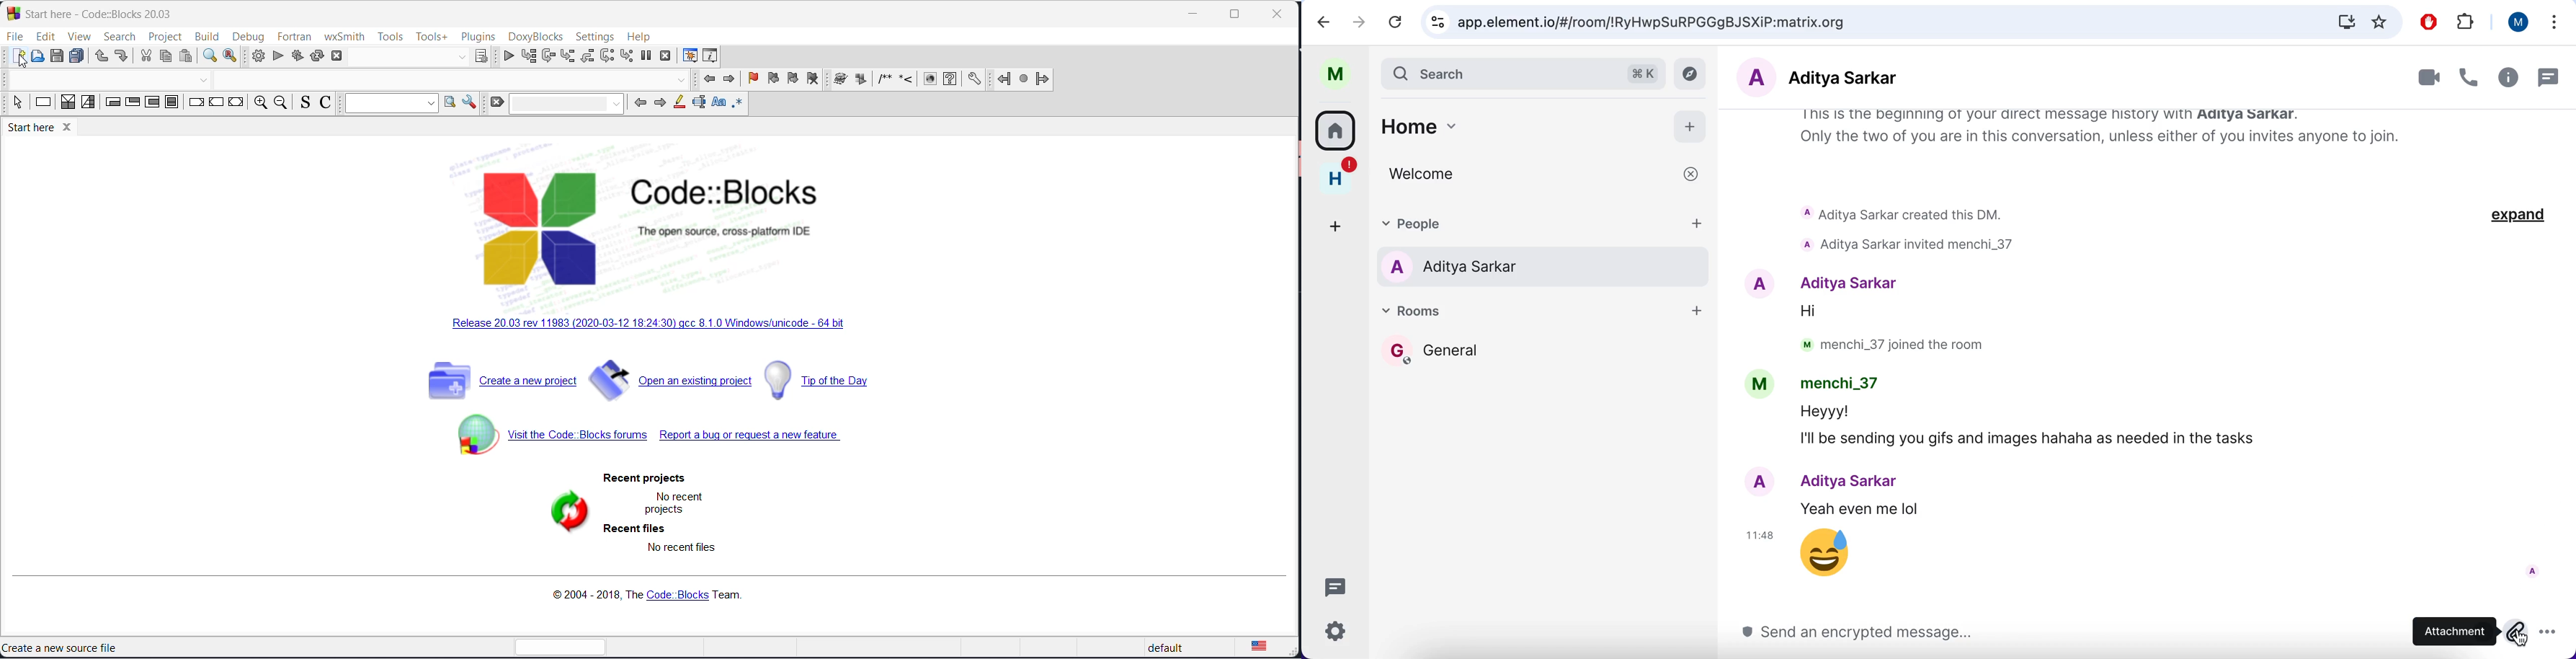 Image resolution: width=2576 pixels, height=672 pixels. I want to click on minimize, so click(1195, 16).